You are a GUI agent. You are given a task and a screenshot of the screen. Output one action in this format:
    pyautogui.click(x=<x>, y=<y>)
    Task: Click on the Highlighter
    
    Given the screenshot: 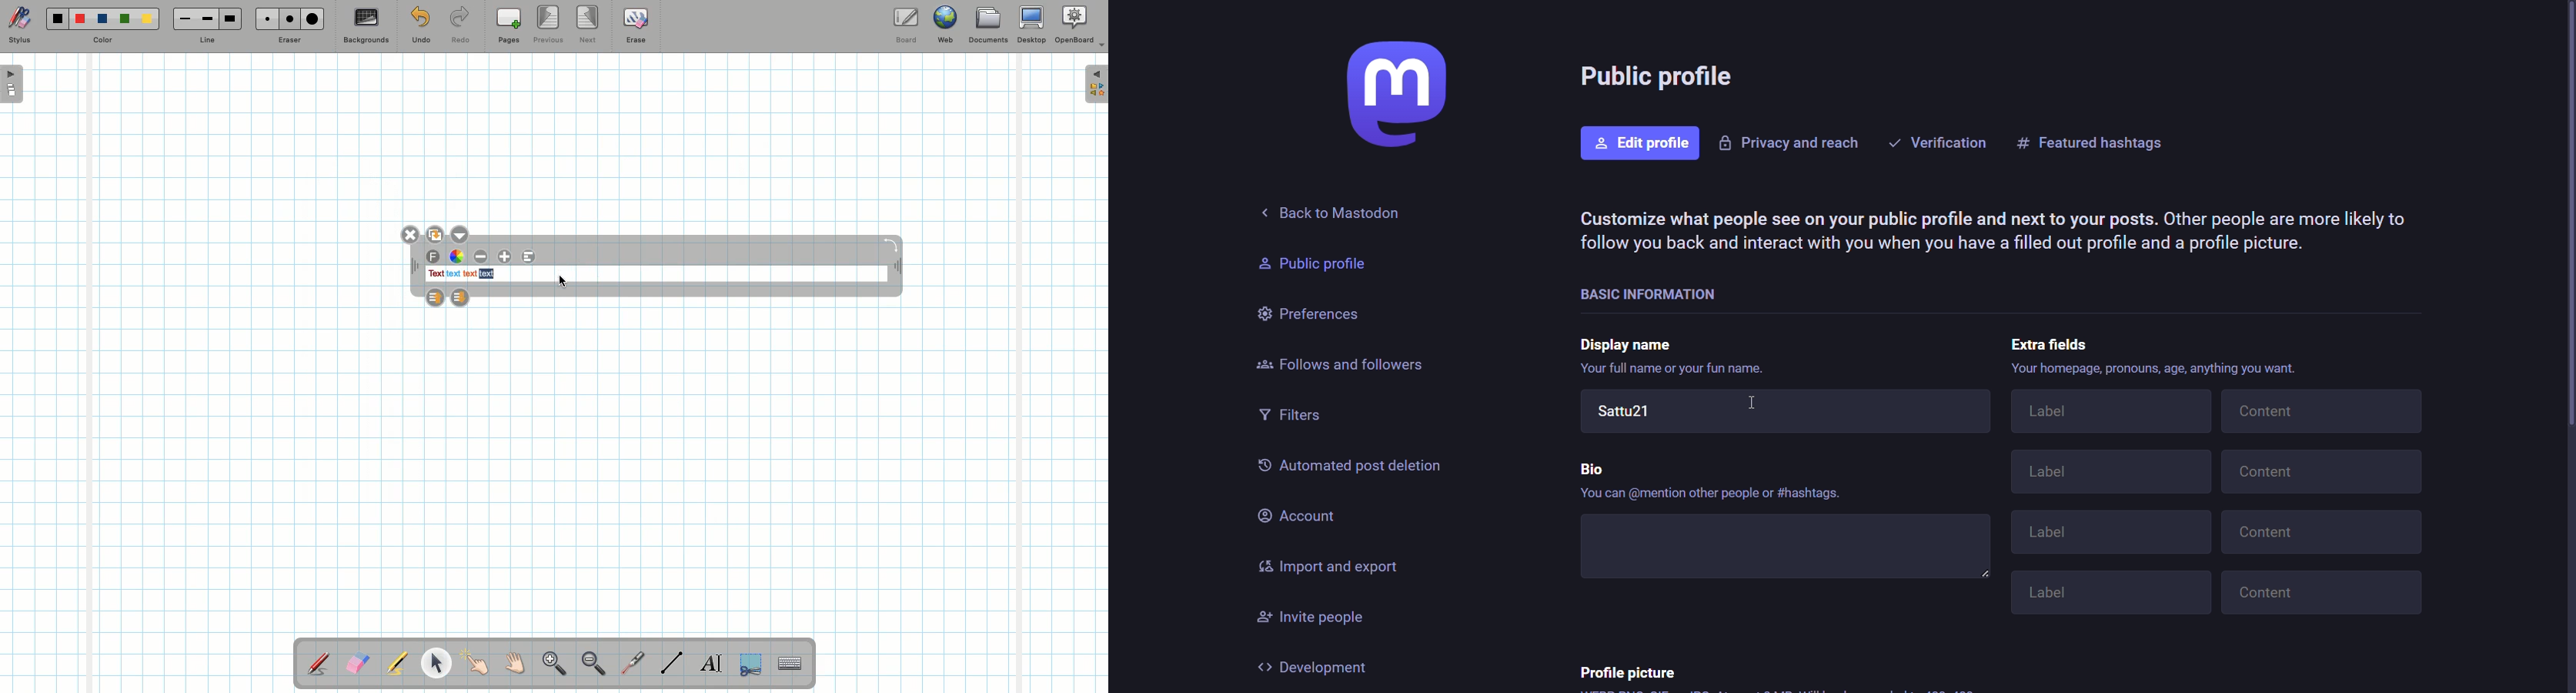 What is the action you would take?
    pyautogui.click(x=396, y=665)
    